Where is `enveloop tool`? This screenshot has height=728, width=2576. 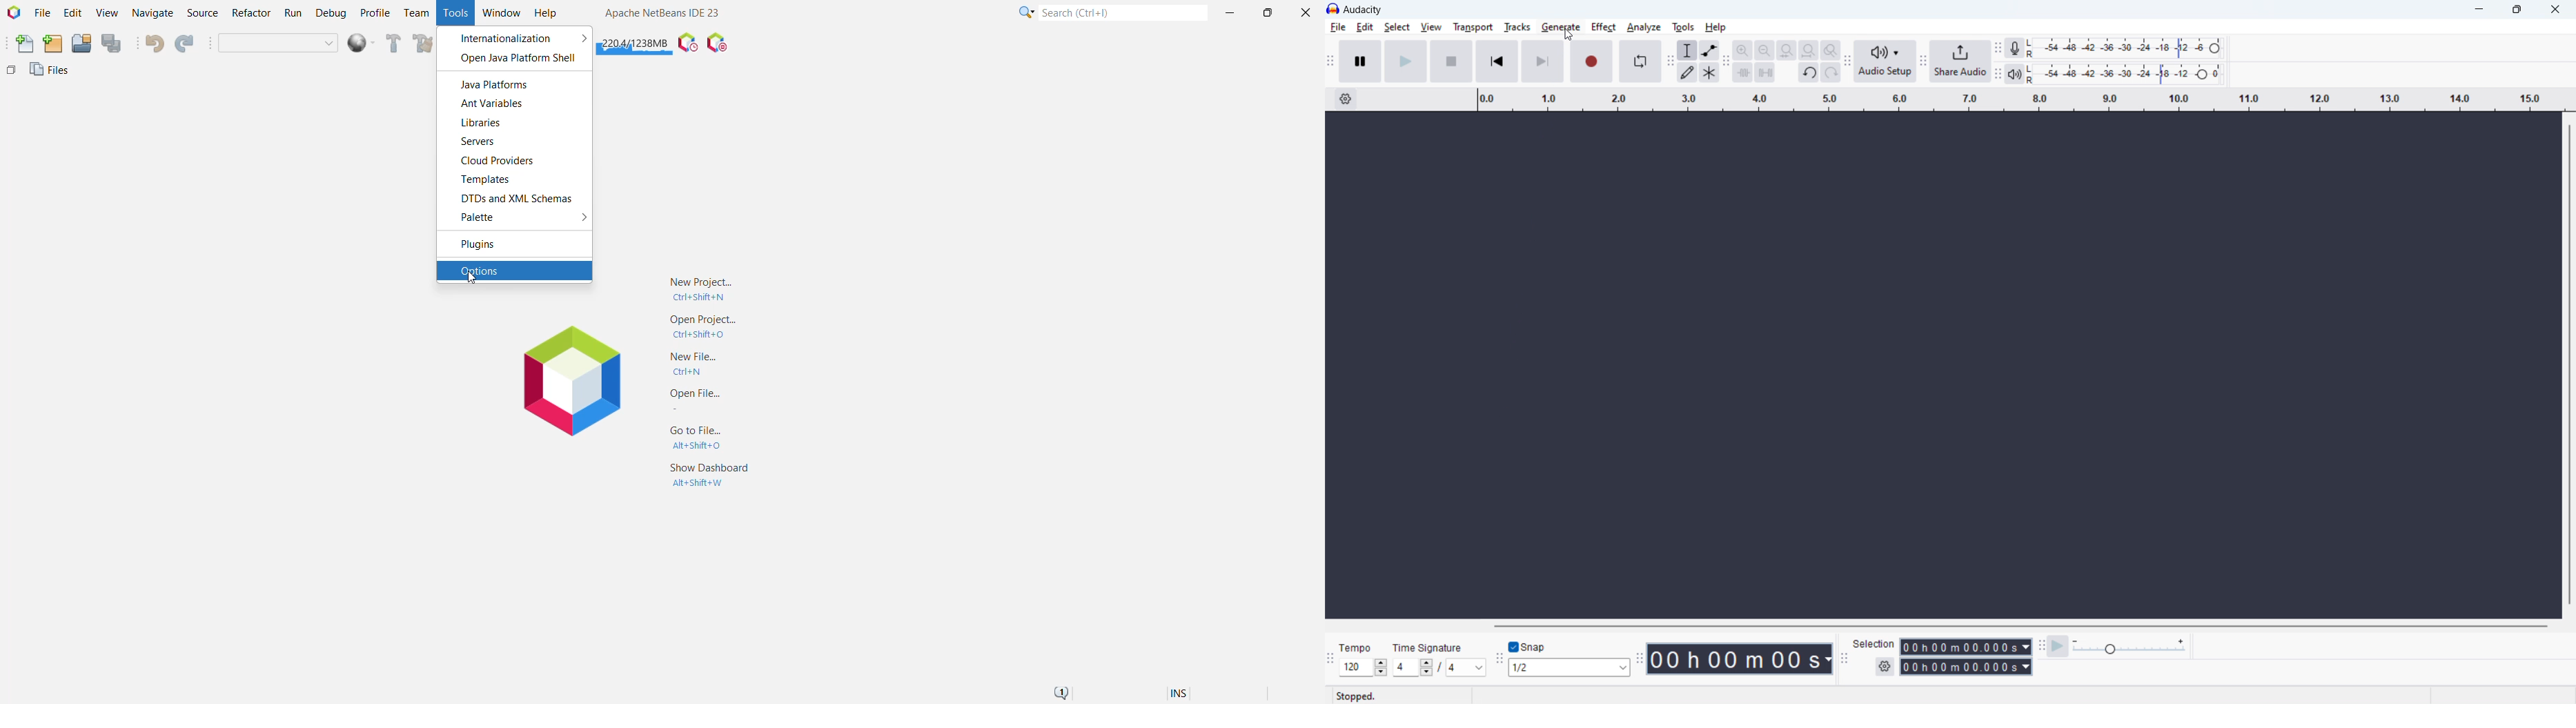 enveloop tool is located at coordinates (1709, 50).